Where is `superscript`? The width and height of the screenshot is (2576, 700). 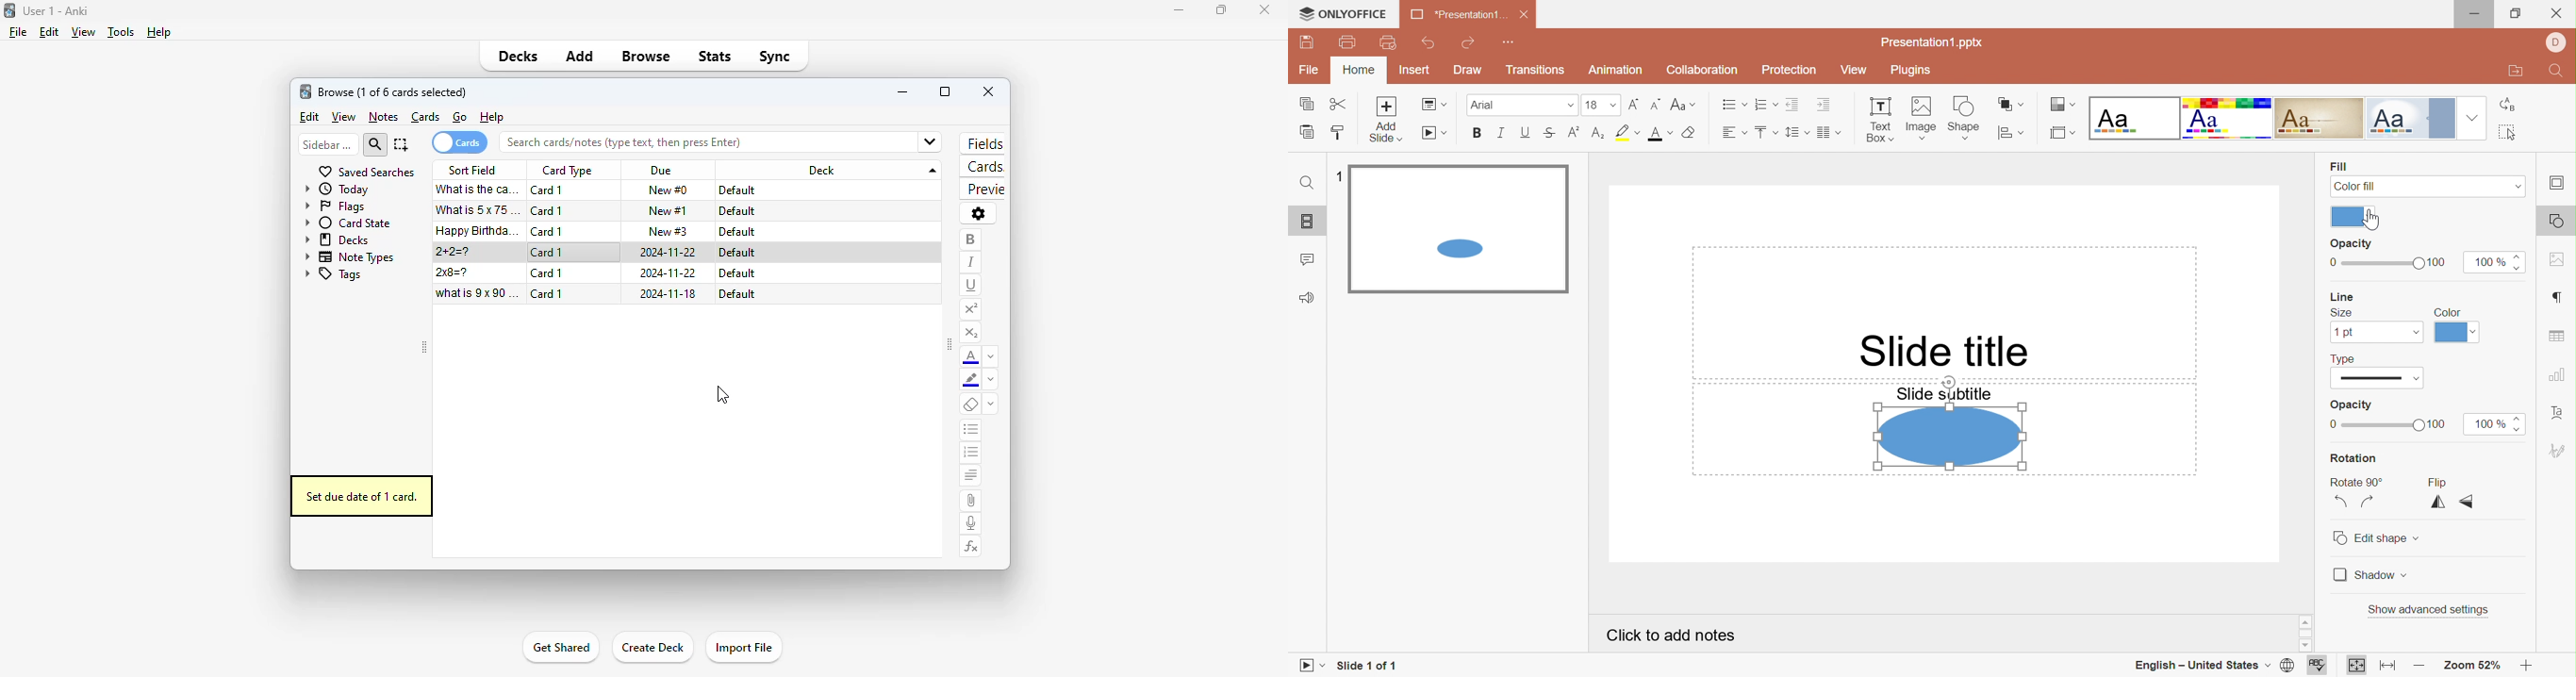 superscript is located at coordinates (970, 309).